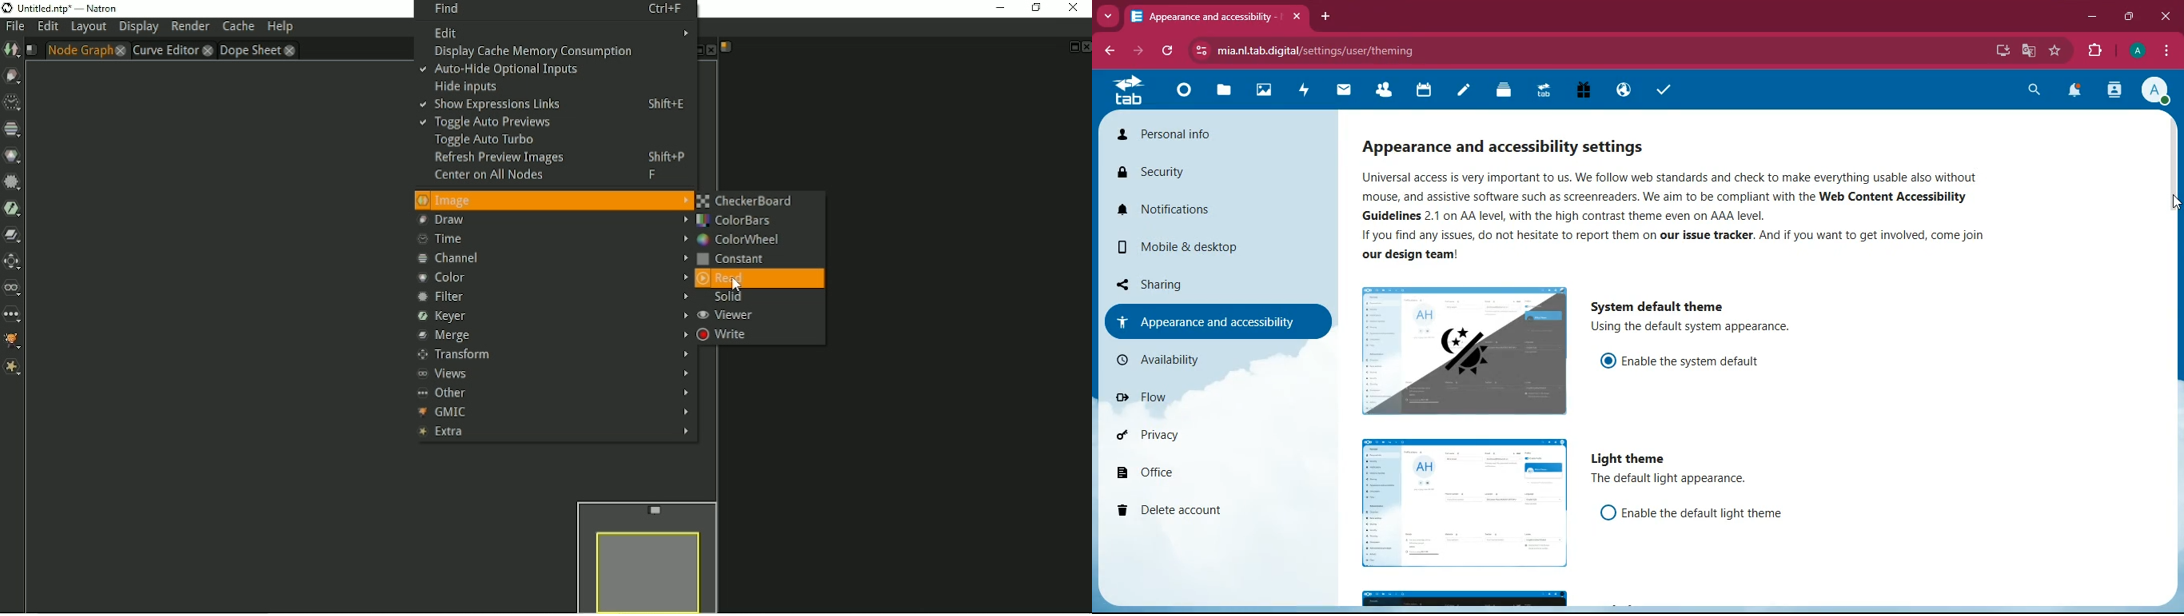 The width and height of the screenshot is (2184, 616). I want to click on mobile, so click(1196, 246).